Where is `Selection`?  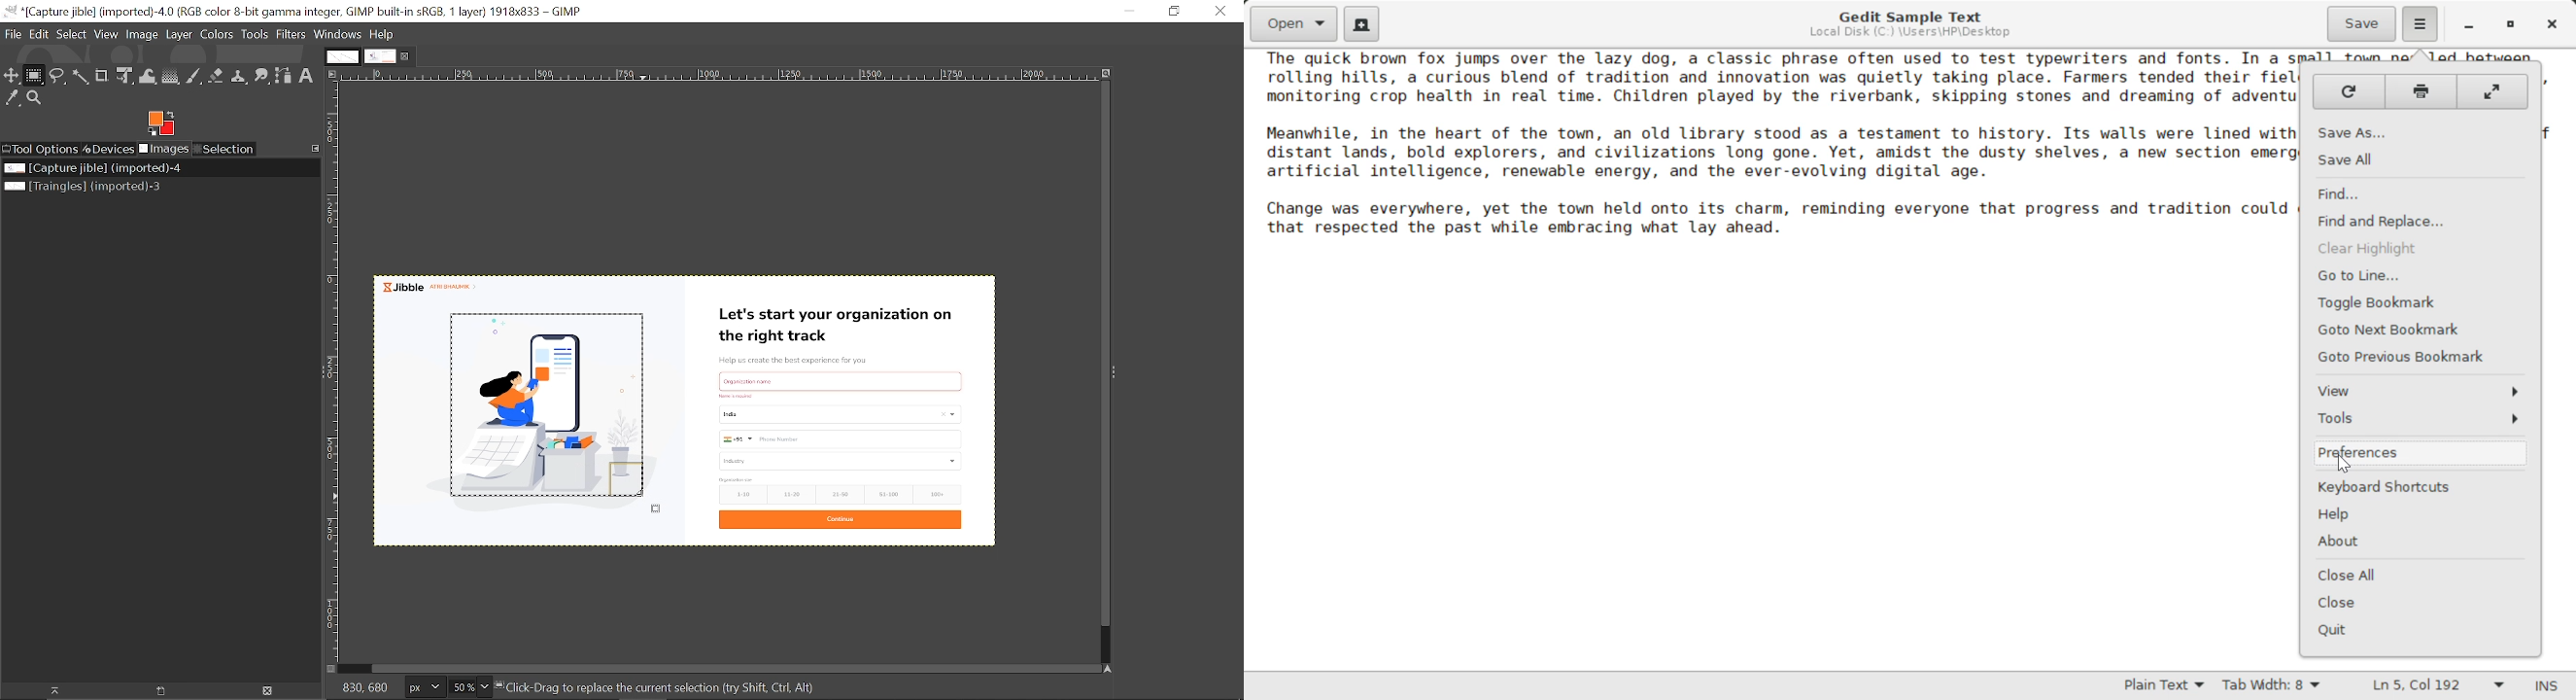
Selection is located at coordinates (226, 150).